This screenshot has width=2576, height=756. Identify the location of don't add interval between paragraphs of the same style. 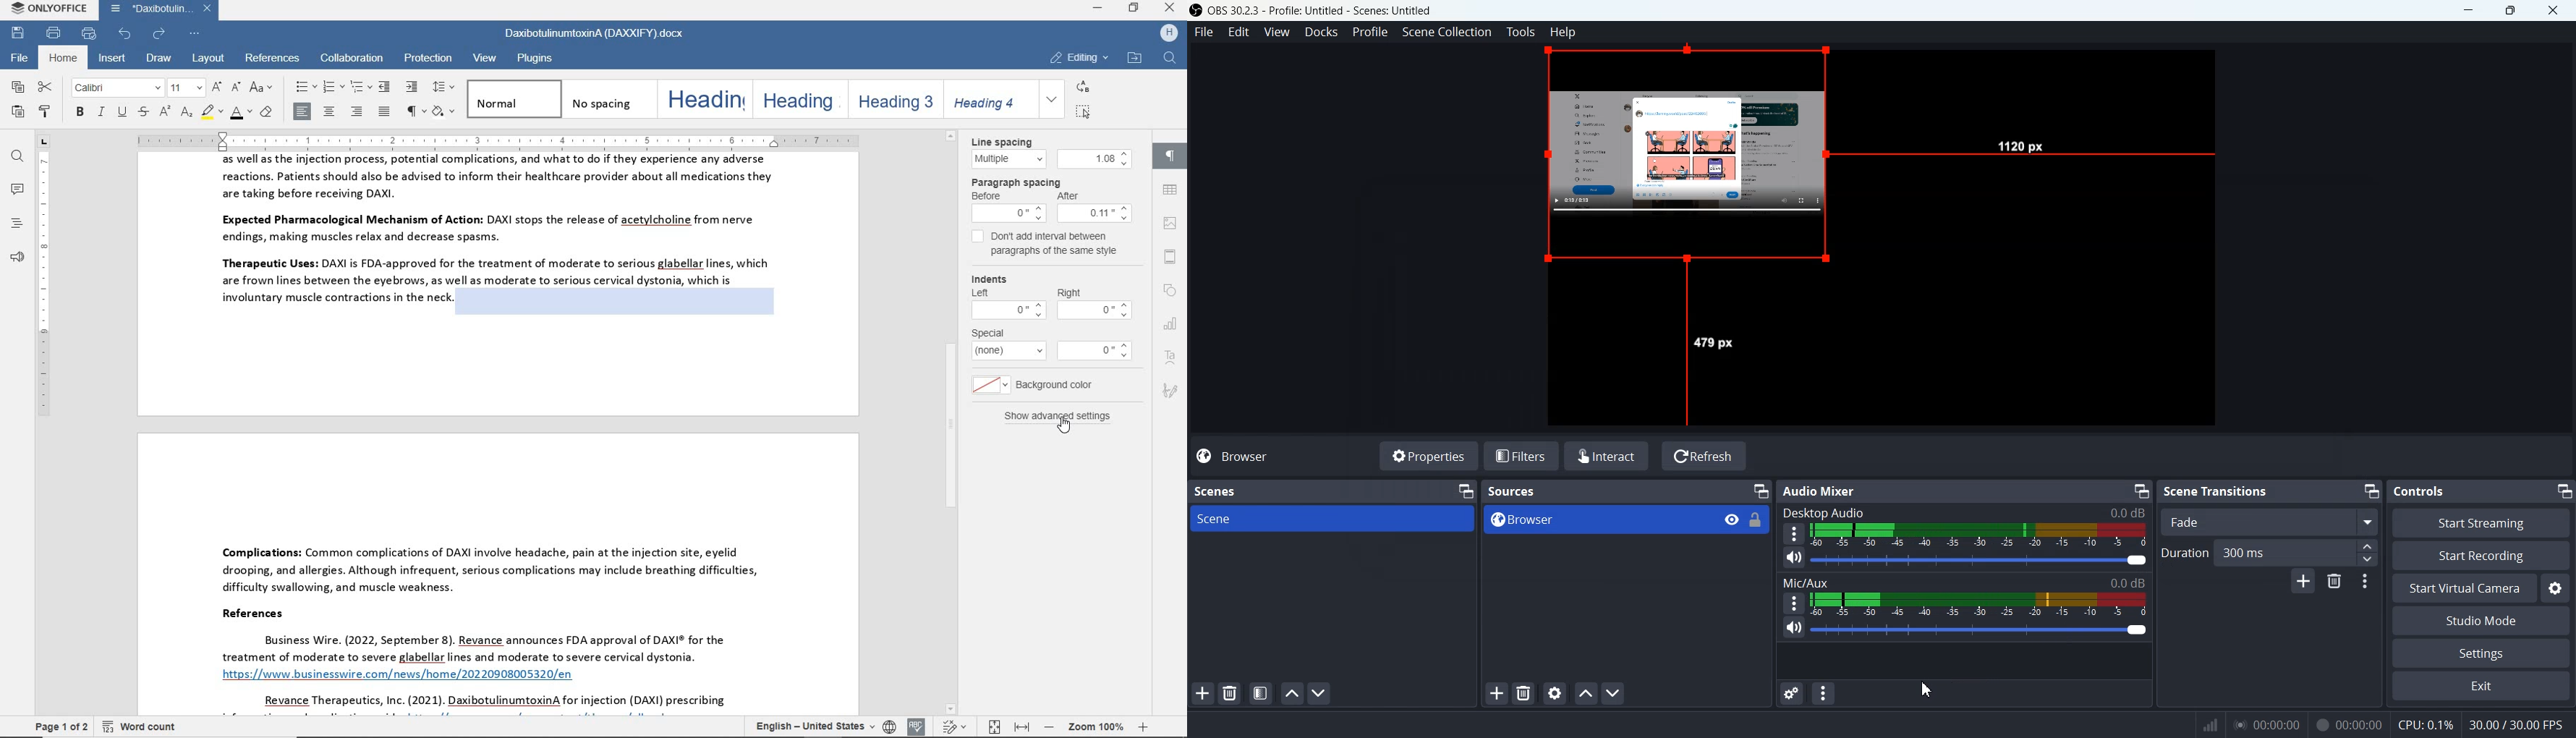
(1047, 246).